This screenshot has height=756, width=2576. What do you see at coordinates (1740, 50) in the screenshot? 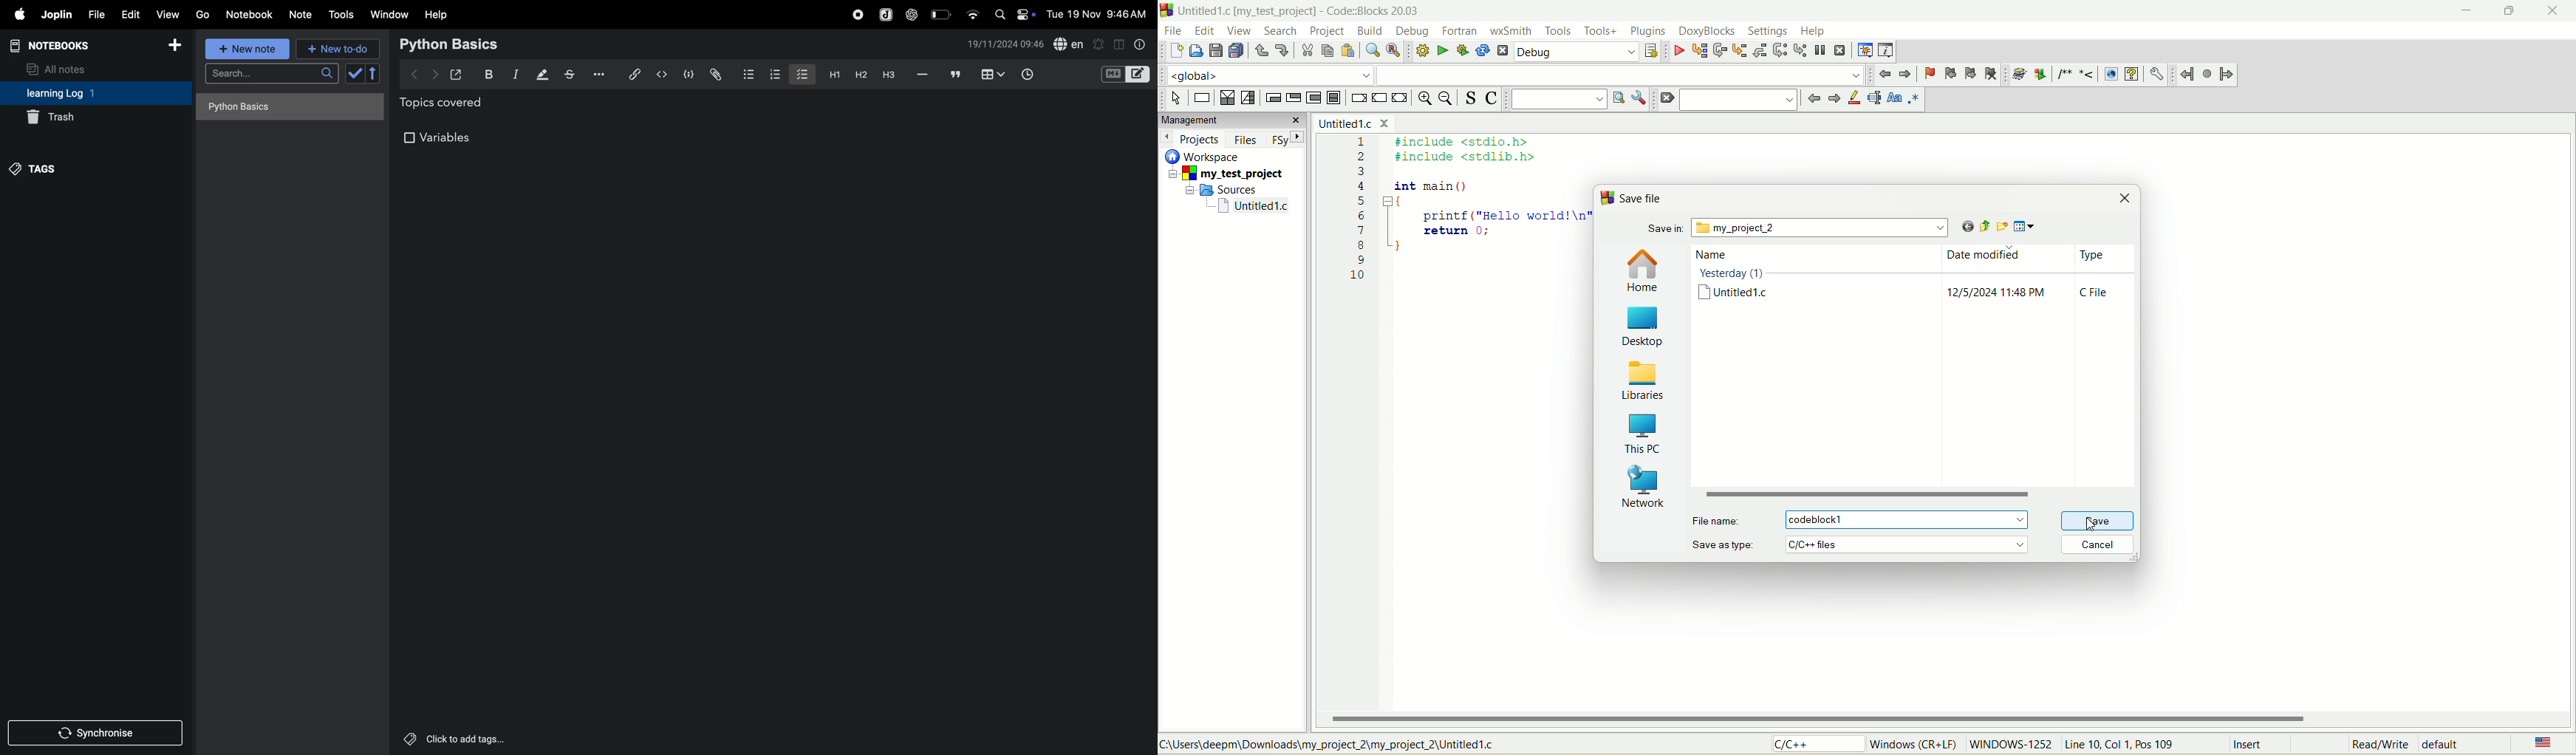
I see `step into` at bounding box center [1740, 50].